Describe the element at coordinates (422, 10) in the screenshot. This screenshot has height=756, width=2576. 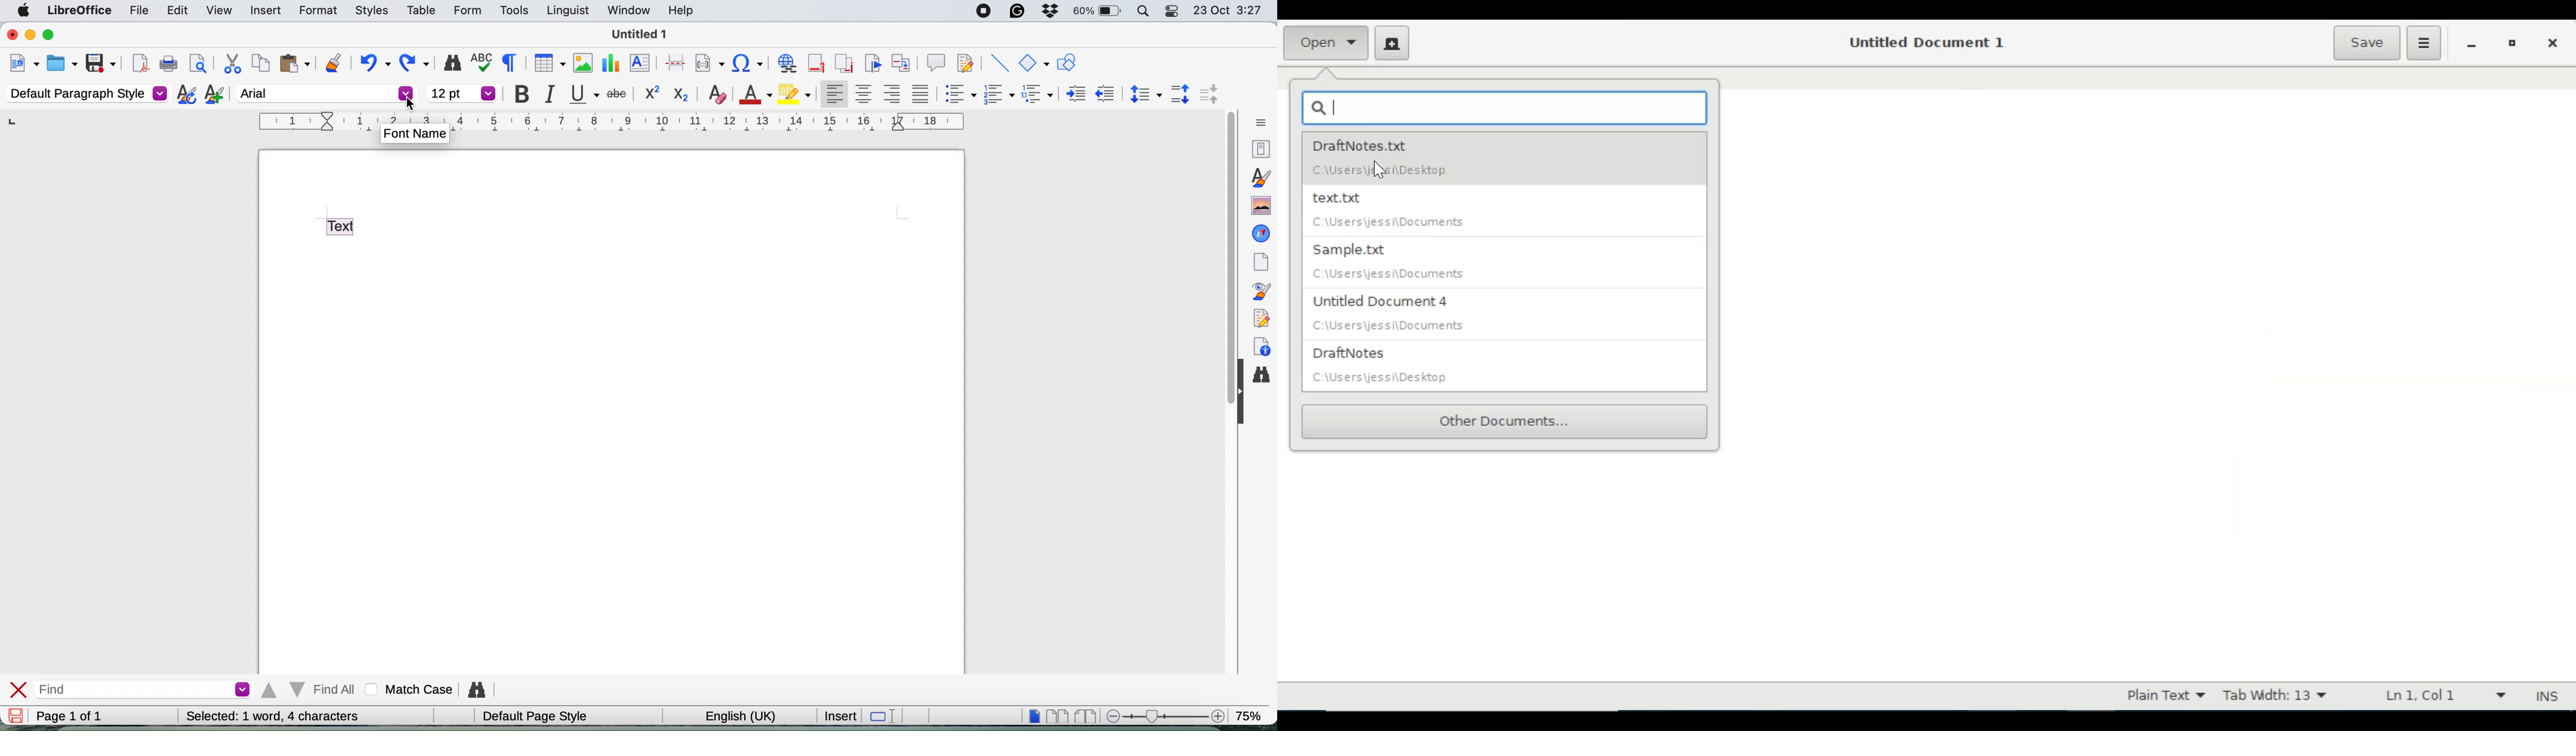
I see `table` at that location.